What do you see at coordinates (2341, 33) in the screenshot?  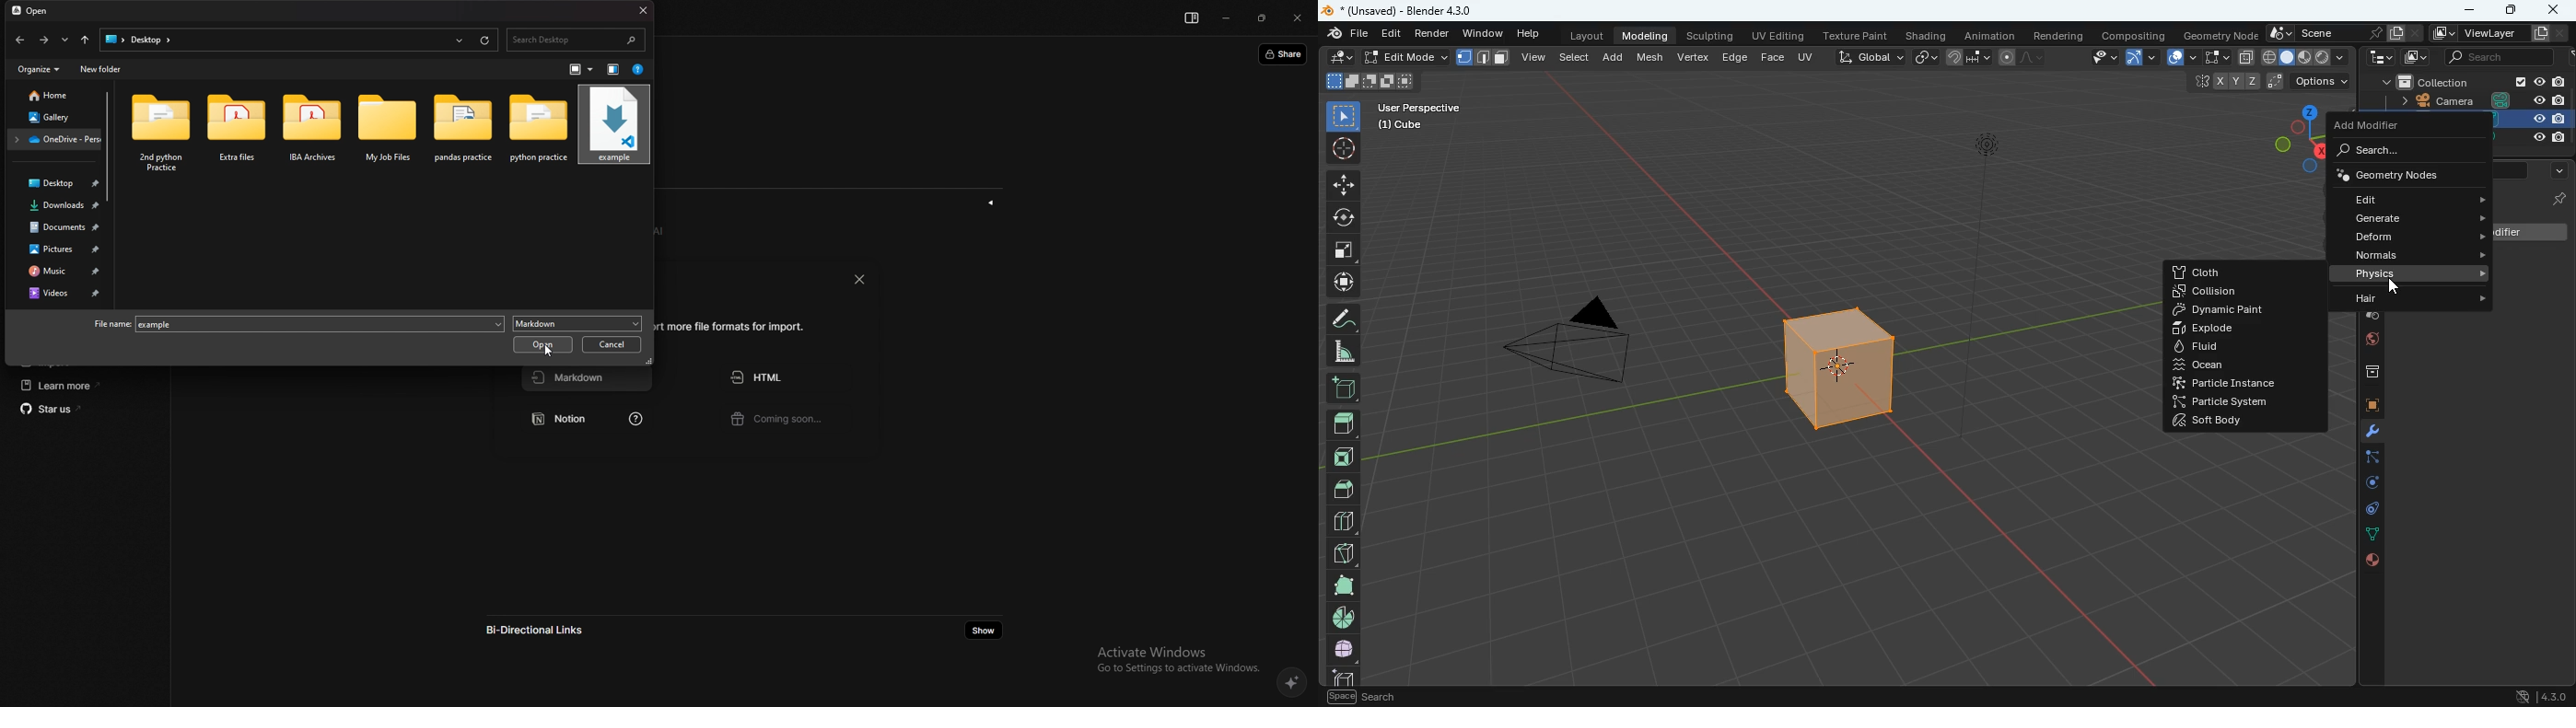 I see `scene` at bounding box center [2341, 33].